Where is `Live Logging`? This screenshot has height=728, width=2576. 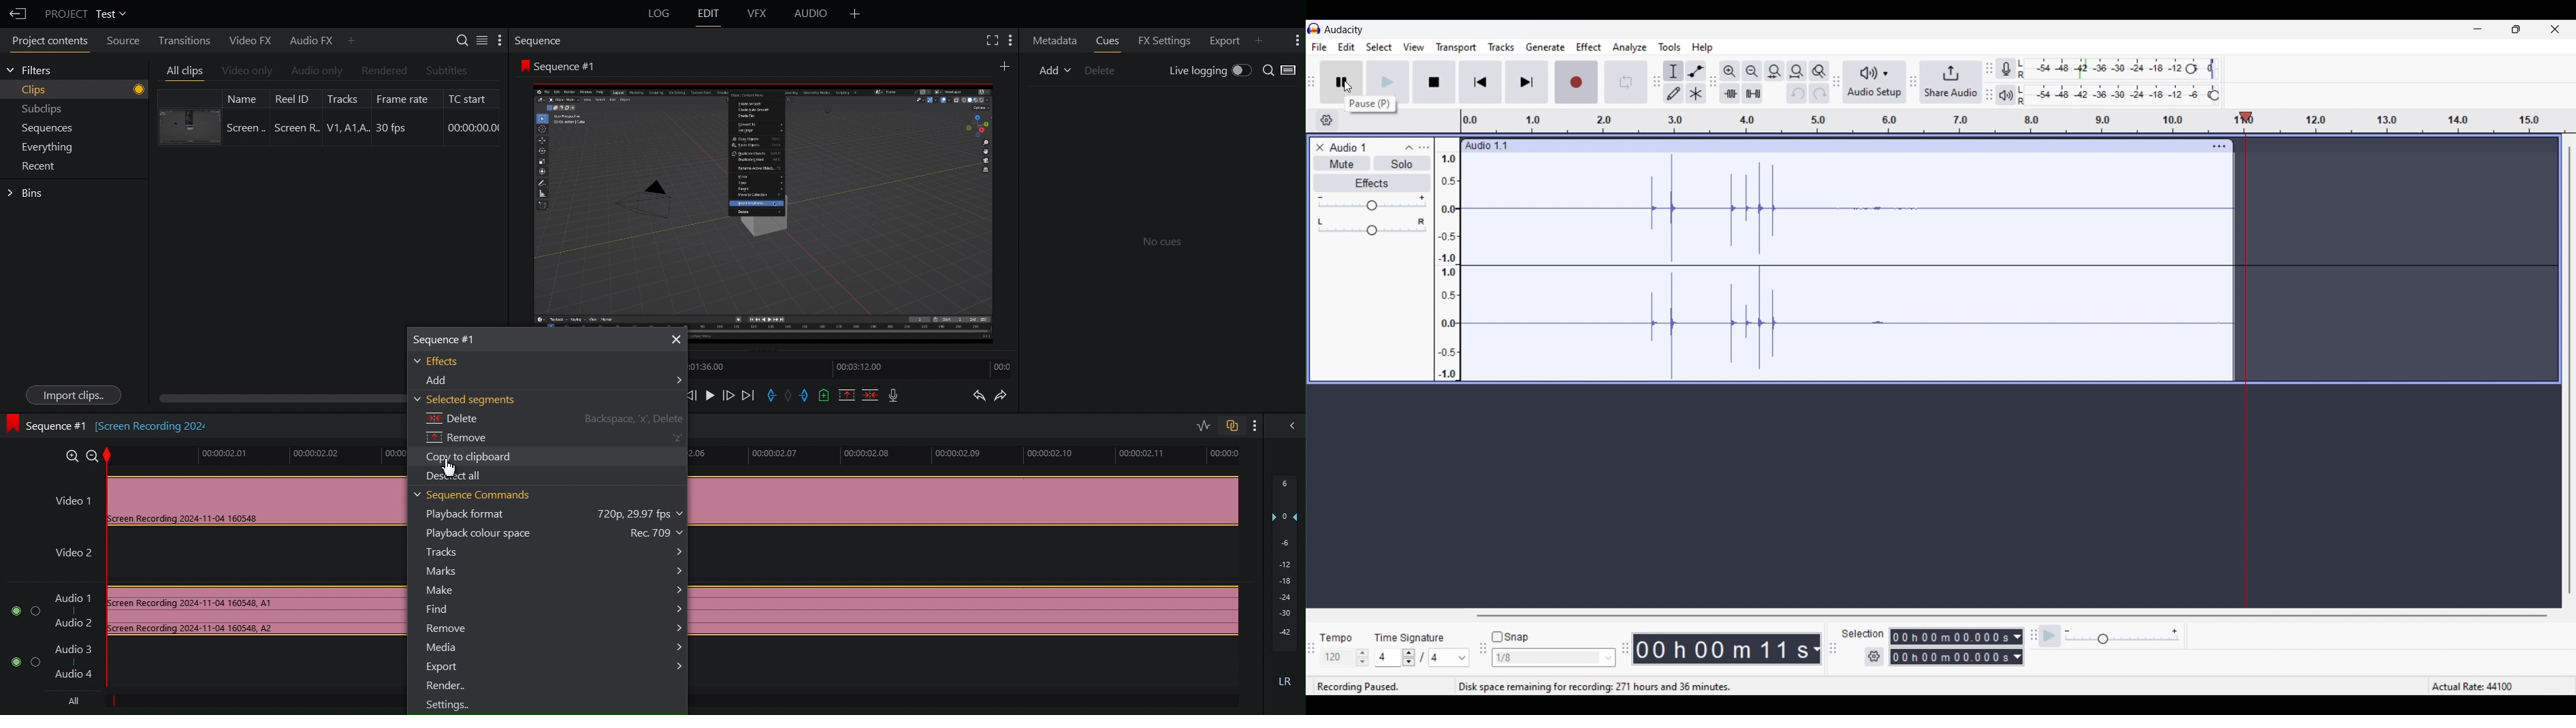
Live Logging is located at coordinates (1206, 71).